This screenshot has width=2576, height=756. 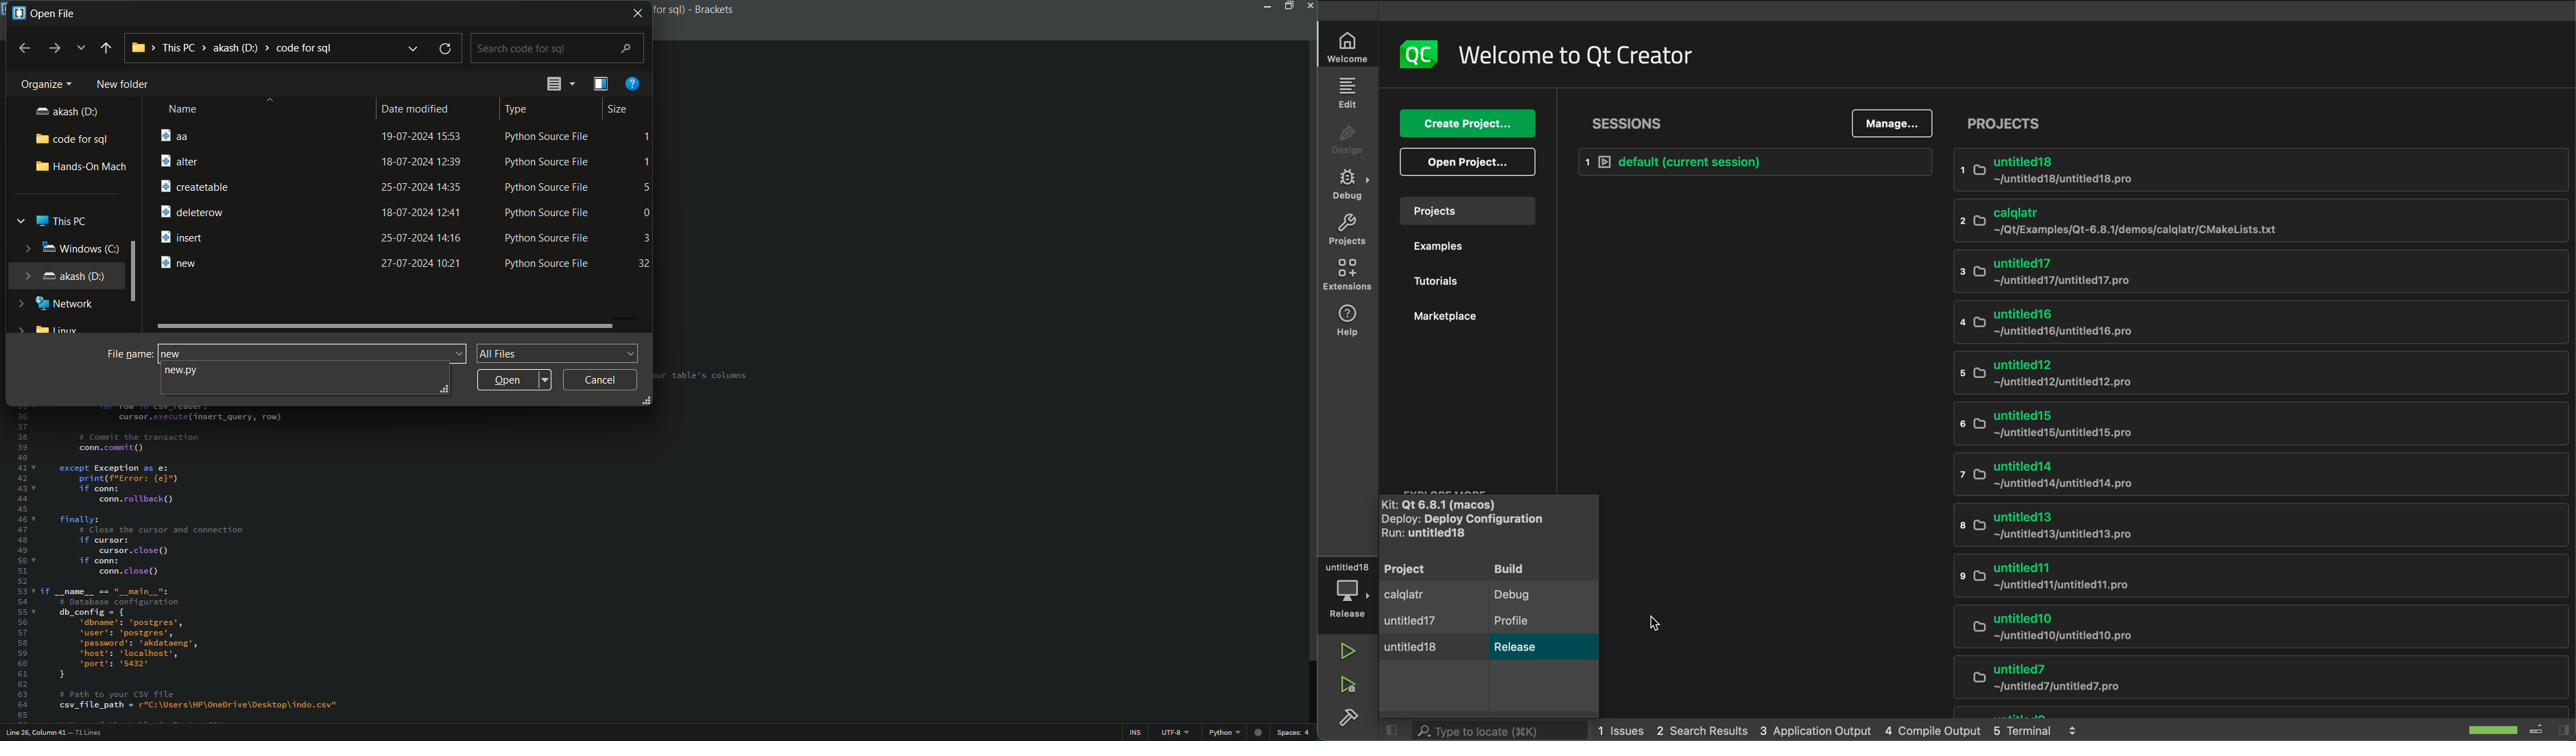 What do you see at coordinates (422, 211) in the screenshot?
I see `18-07-2024 12:41` at bounding box center [422, 211].